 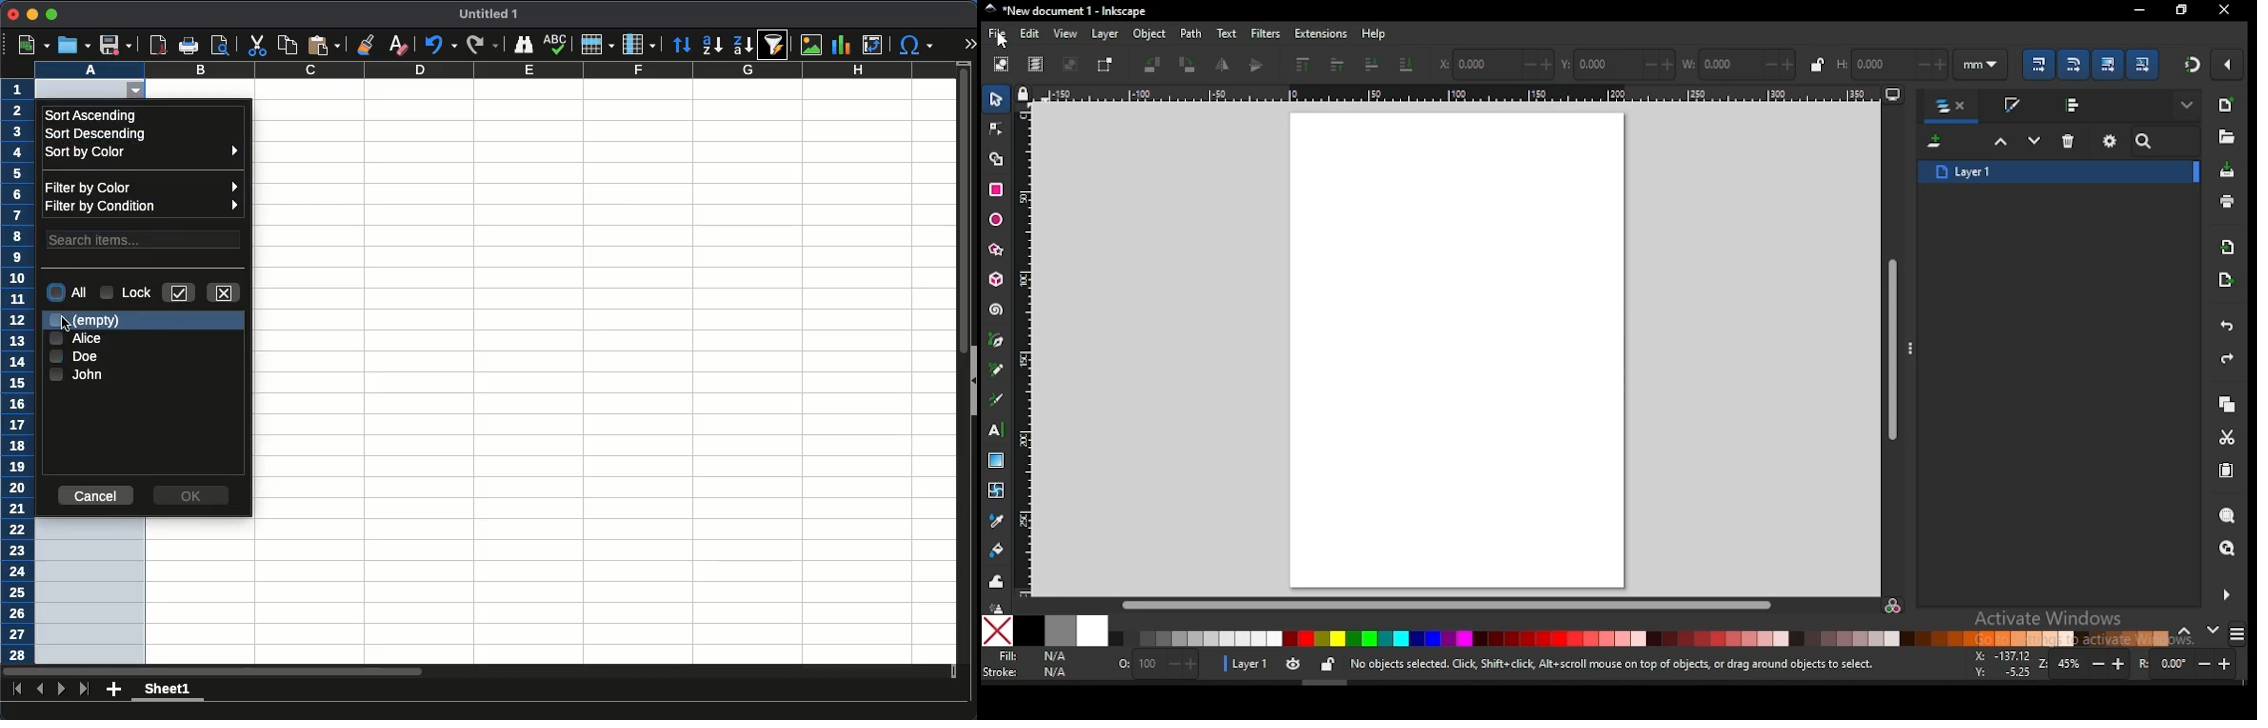 I want to click on fill color, so click(x=1030, y=657).